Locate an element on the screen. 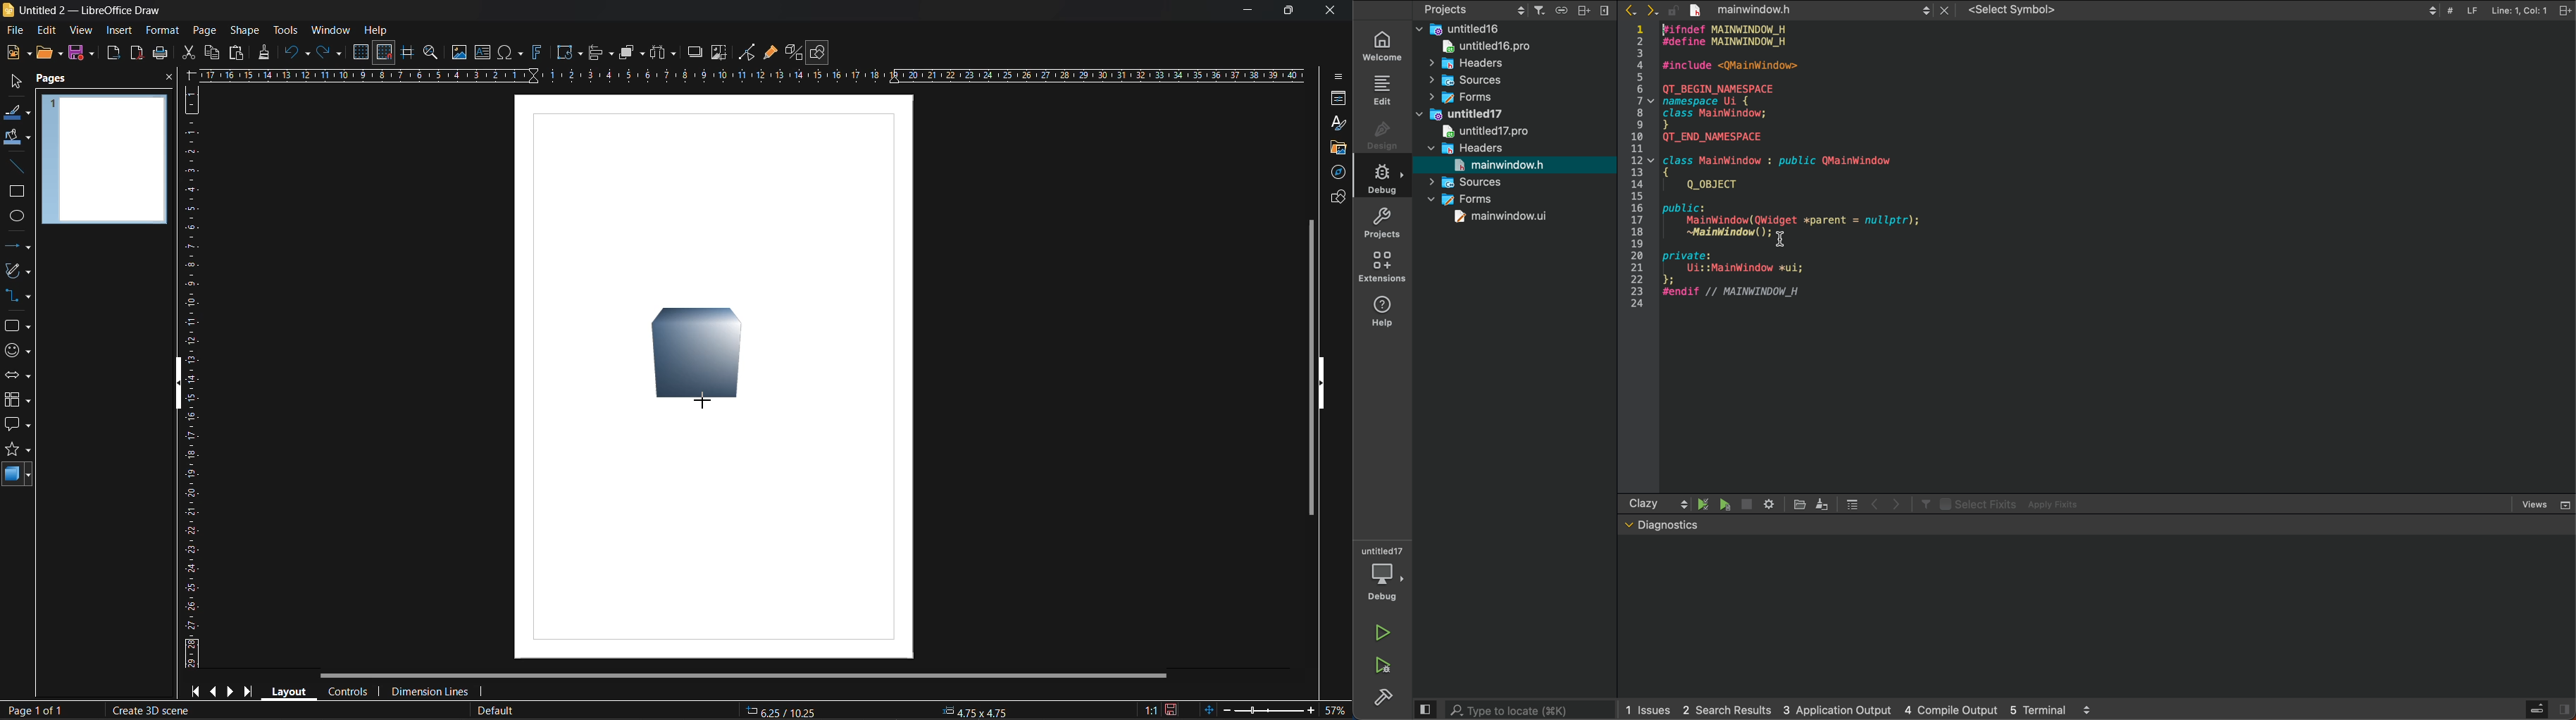  view is located at coordinates (82, 31).